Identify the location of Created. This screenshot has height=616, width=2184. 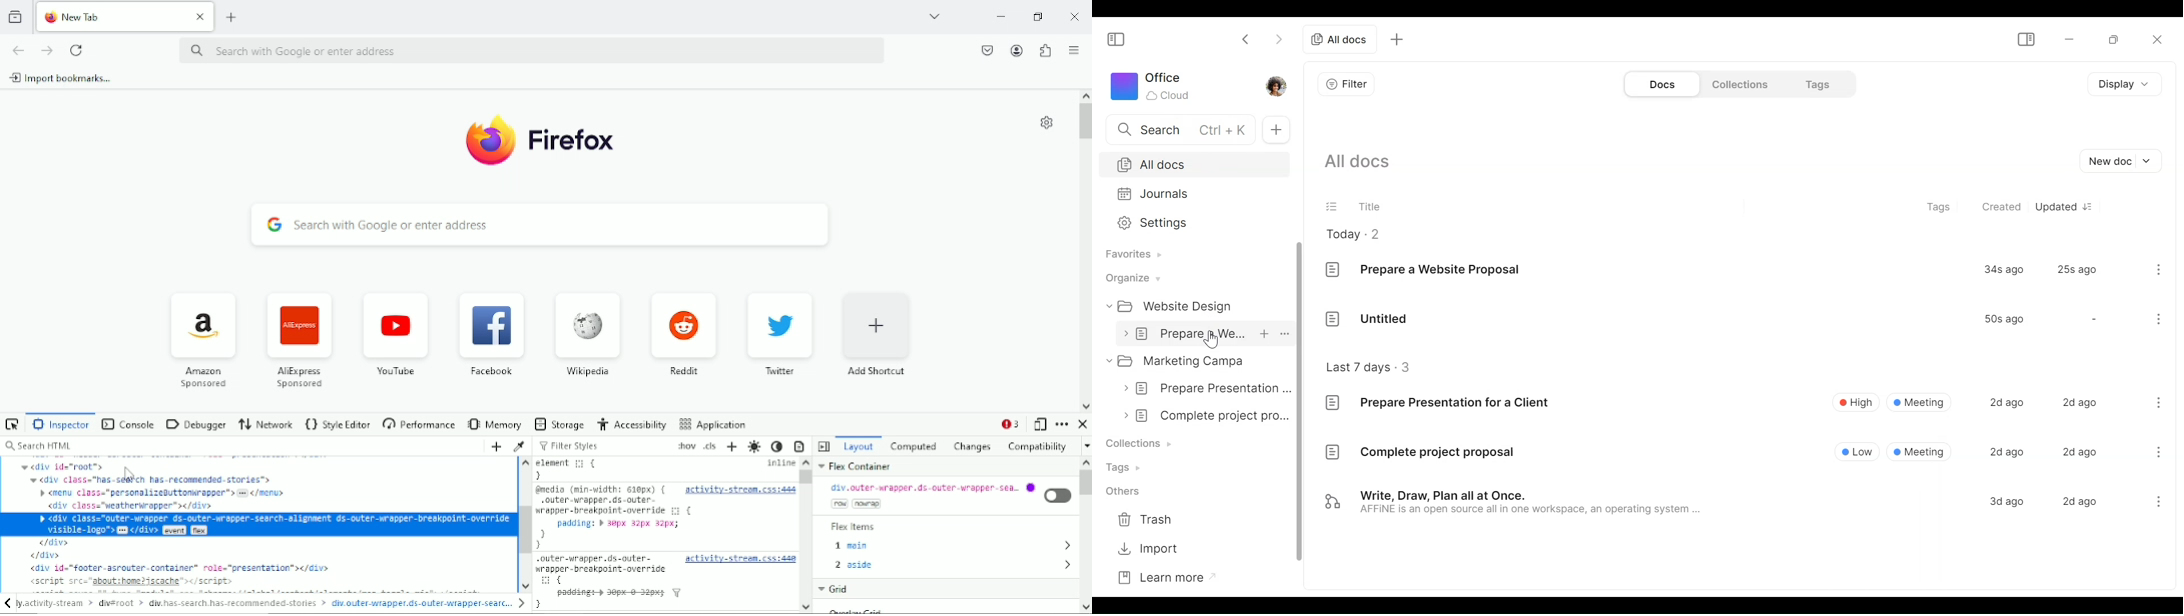
(2000, 206).